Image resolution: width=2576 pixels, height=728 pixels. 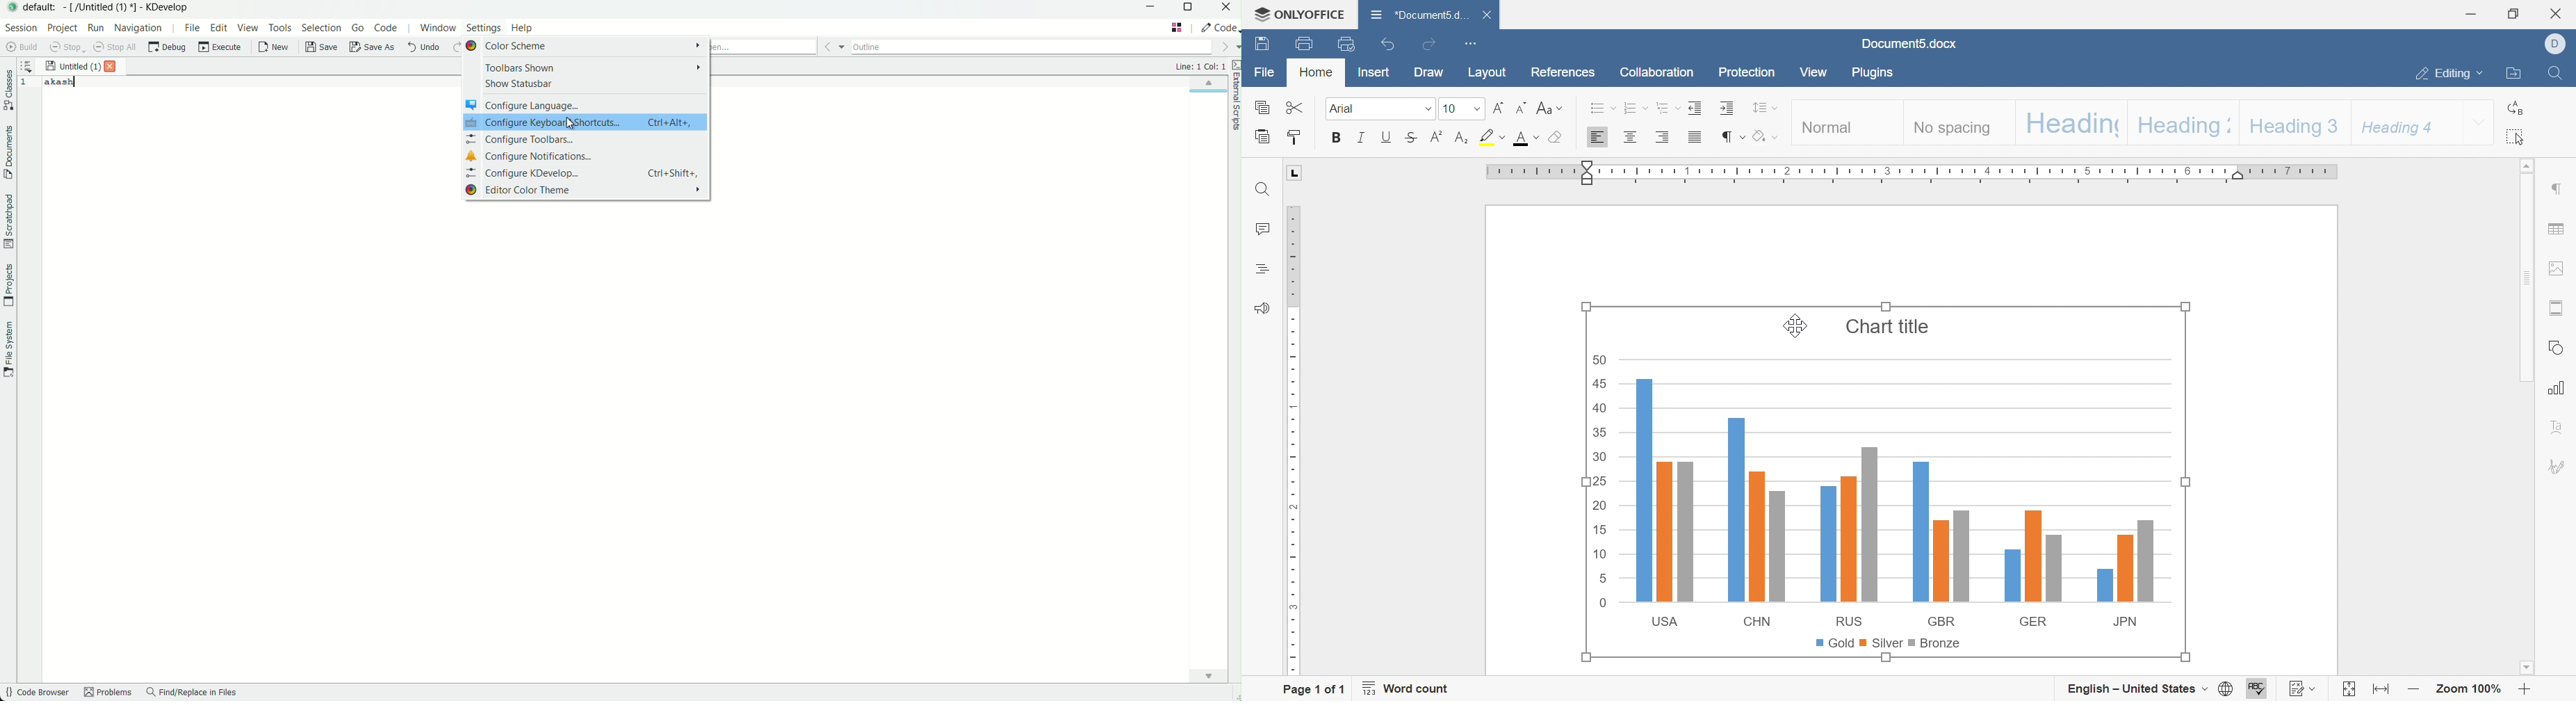 What do you see at coordinates (2555, 73) in the screenshot?
I see `find` at bounding box center [2555, 73].